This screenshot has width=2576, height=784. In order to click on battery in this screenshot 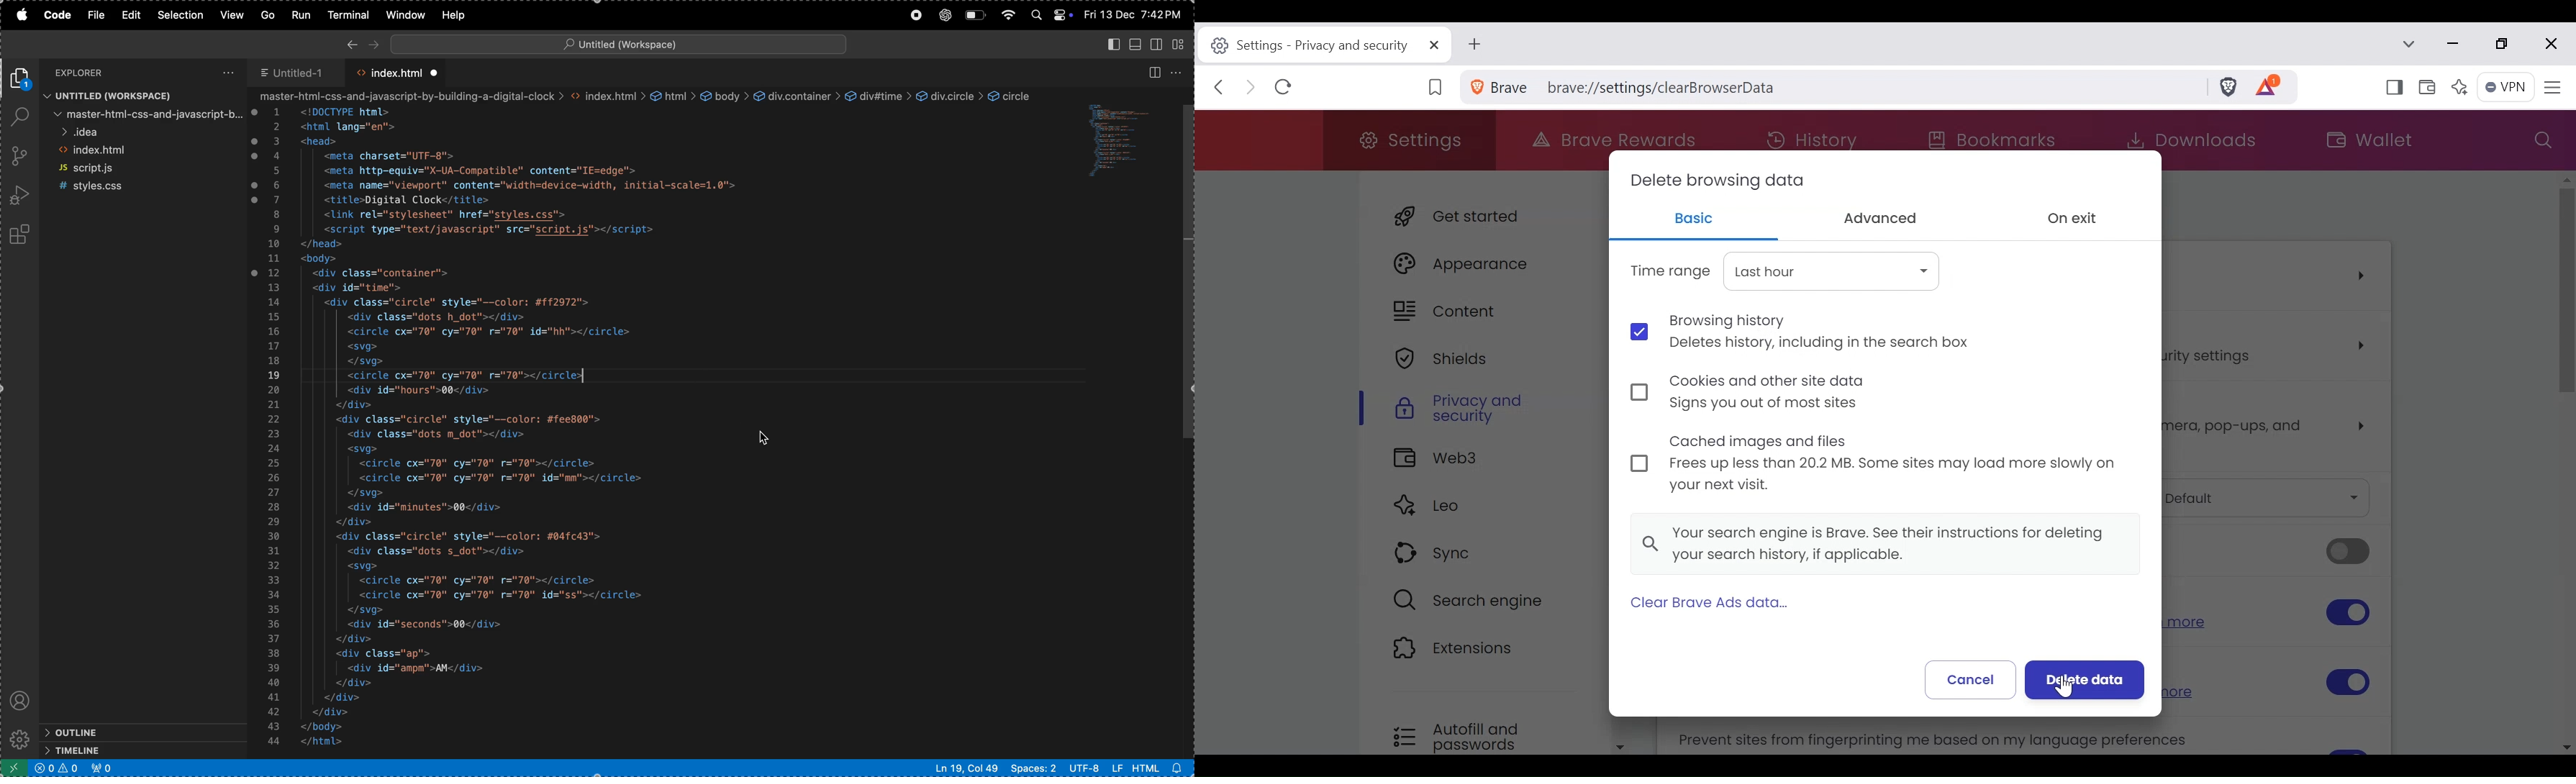, I will do `click(977, 15)`.